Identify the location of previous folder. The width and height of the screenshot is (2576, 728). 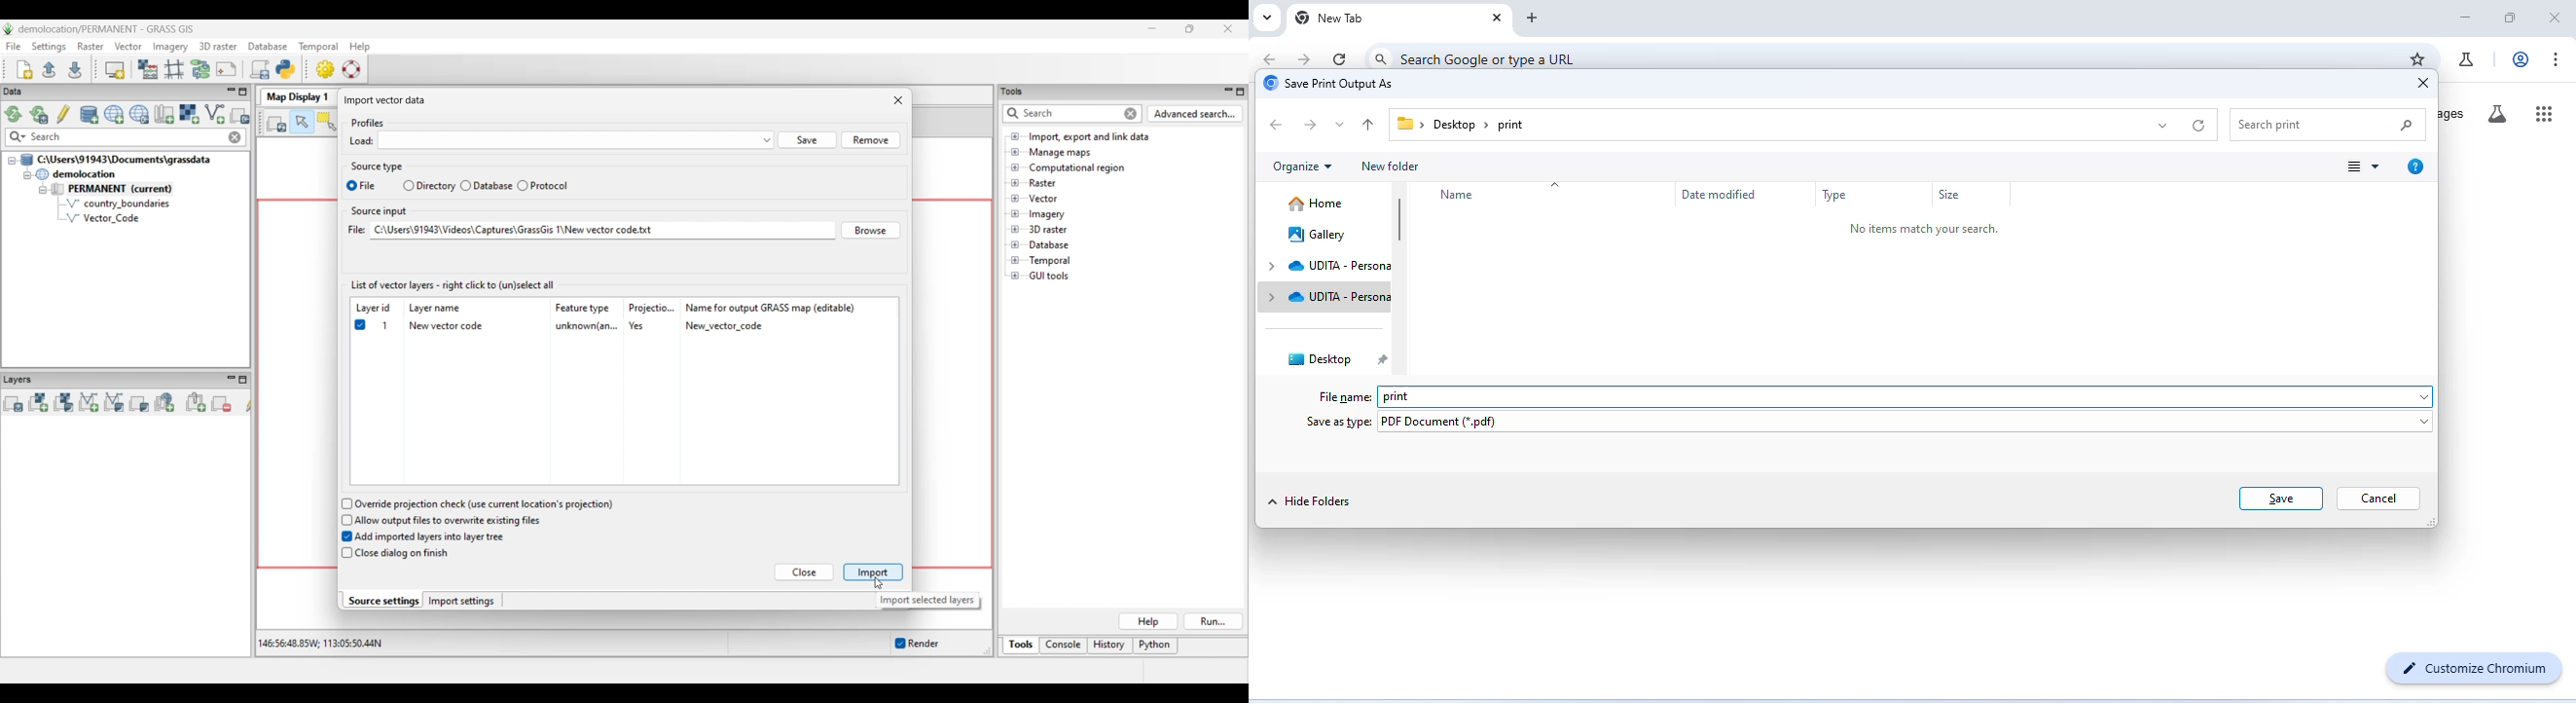
(1277, 124).